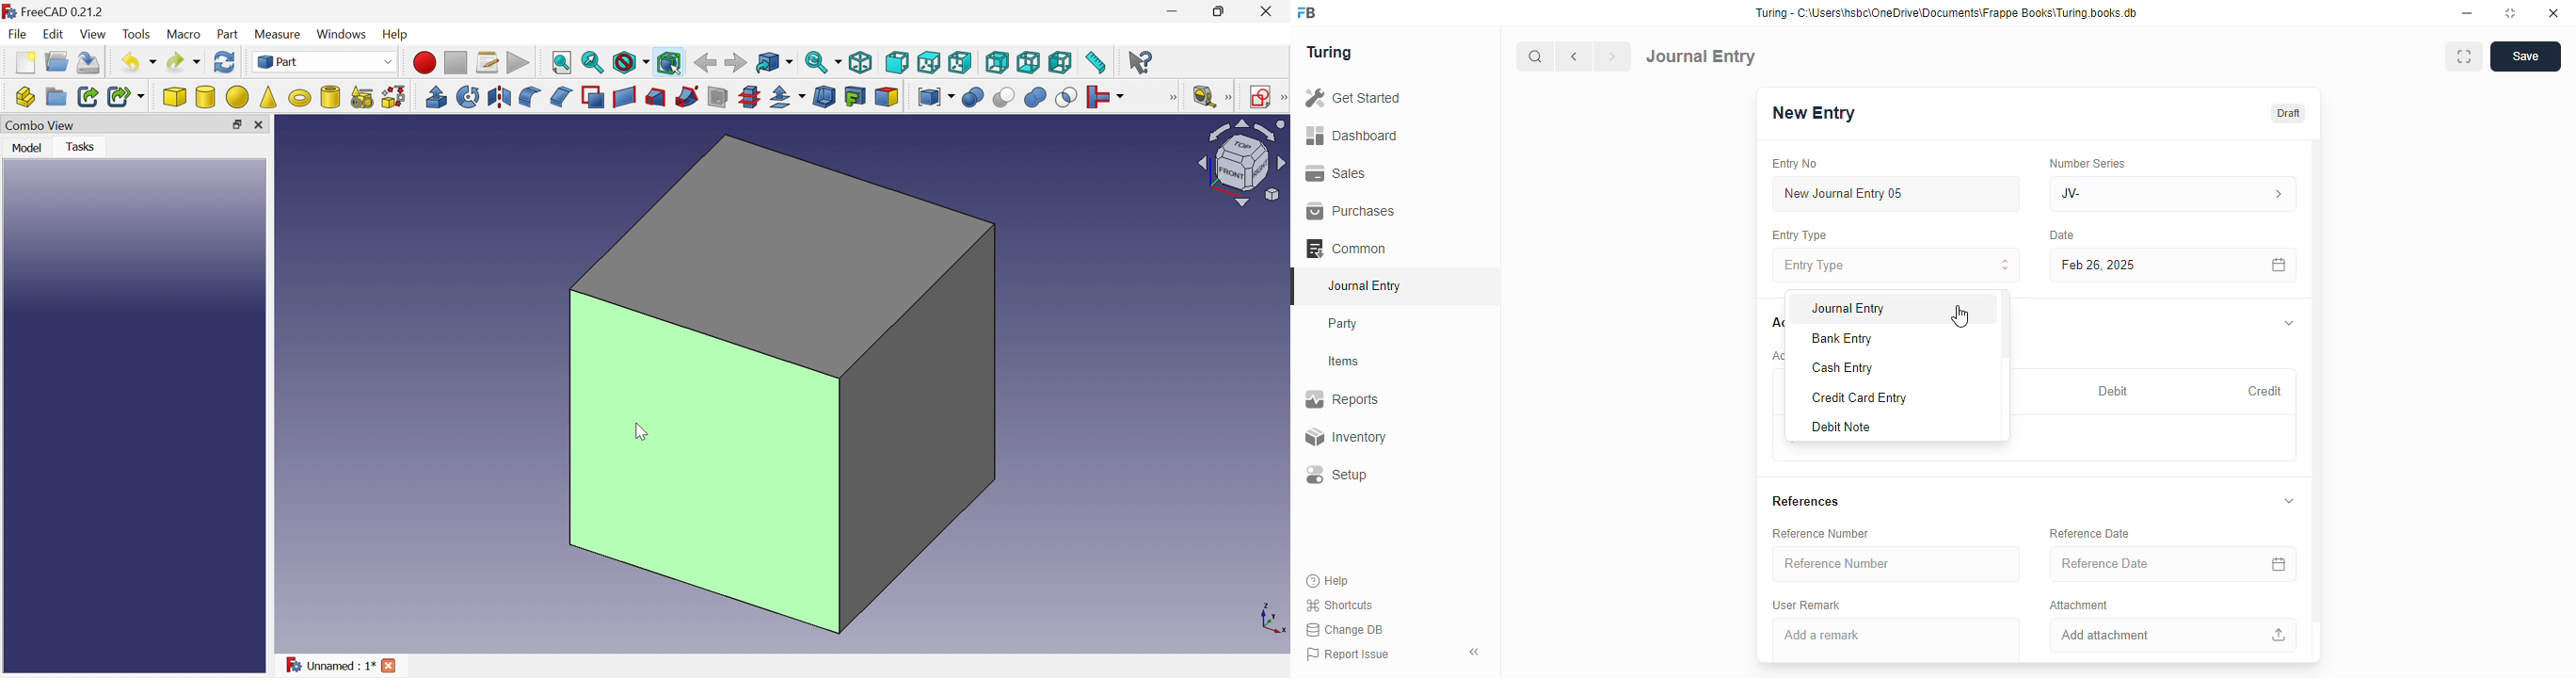 This screenshot has height=700, width=2576. Describe the element at coordinates (1242, 163) in the screenshot. I see `Viewing angle` at that location.